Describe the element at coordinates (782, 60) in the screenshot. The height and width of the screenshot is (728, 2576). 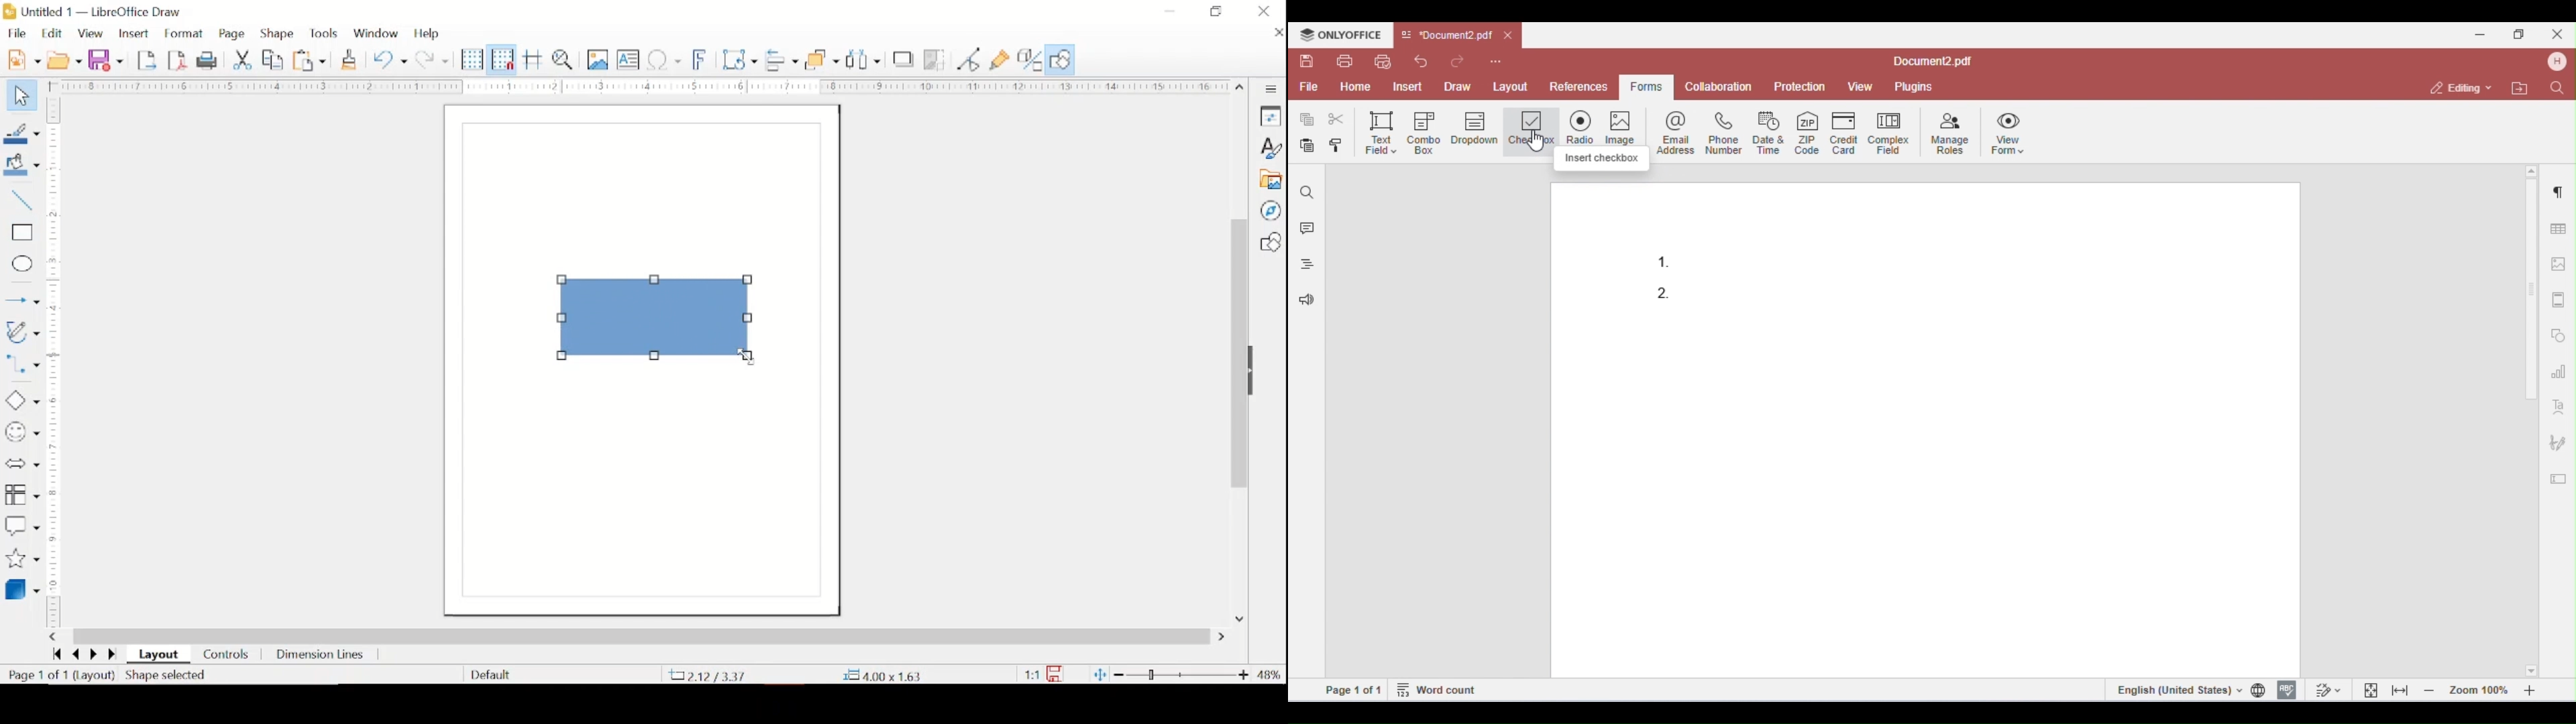
I see `align` at that location.